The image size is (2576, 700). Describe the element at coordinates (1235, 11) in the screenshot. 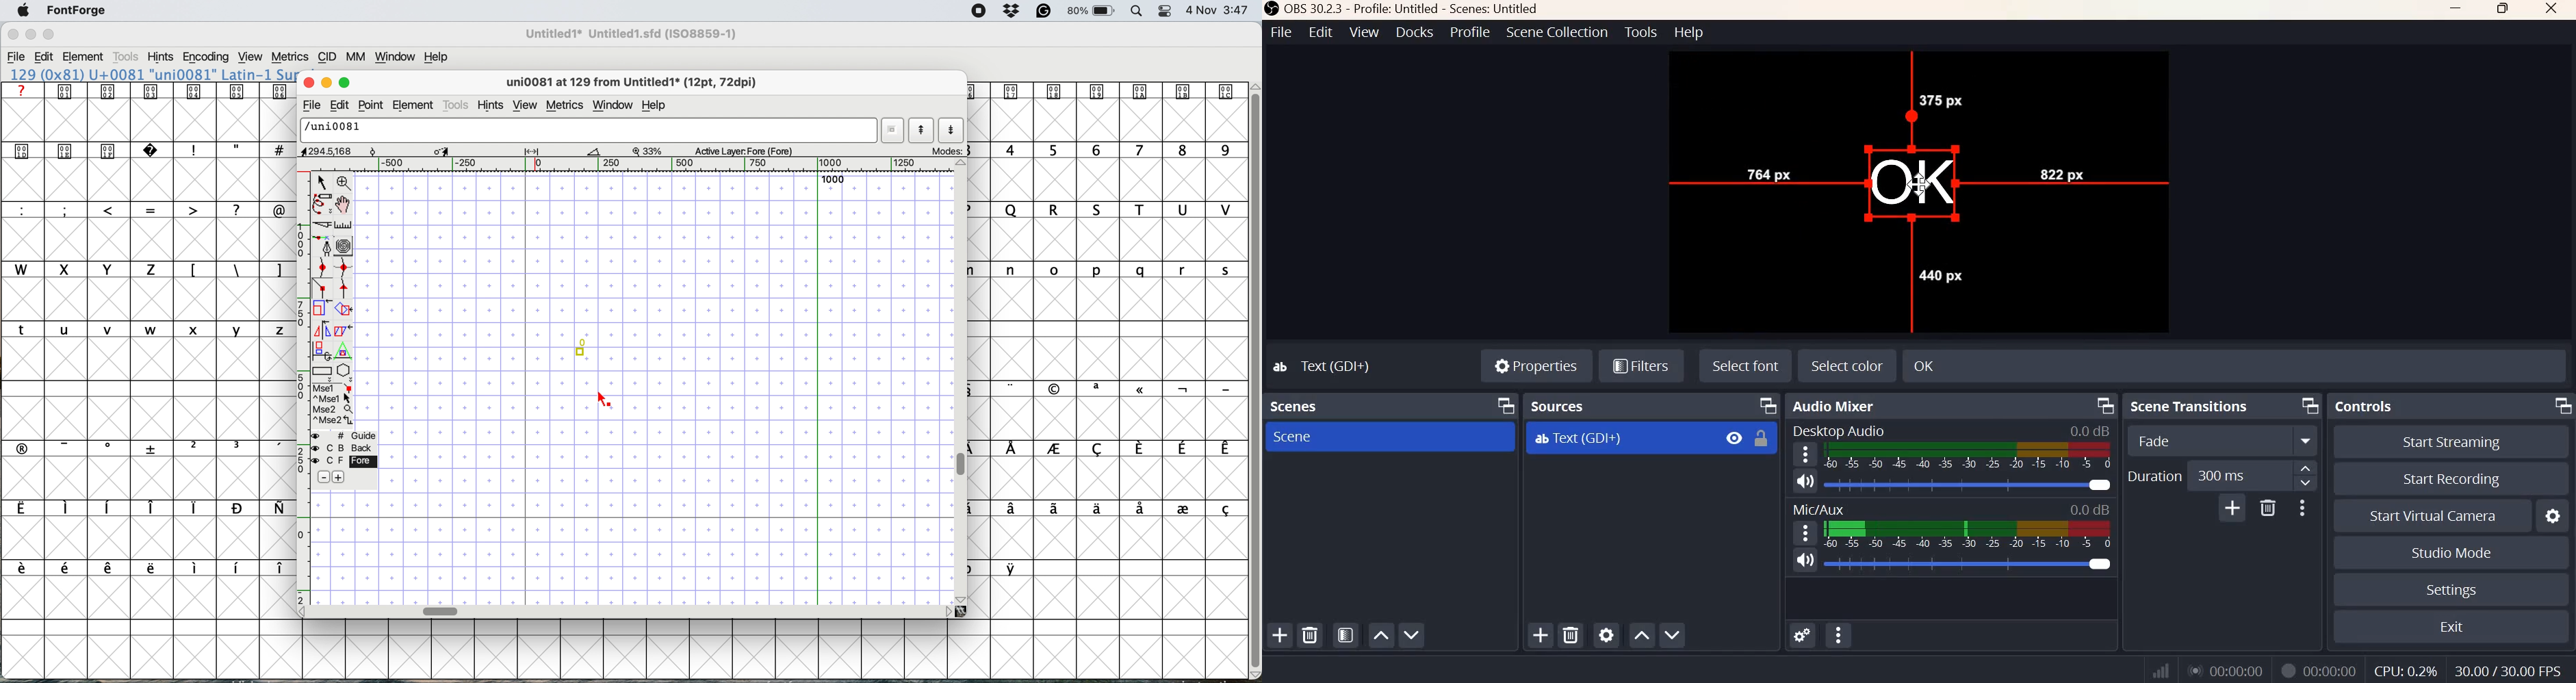

I see `3:47` at that location.